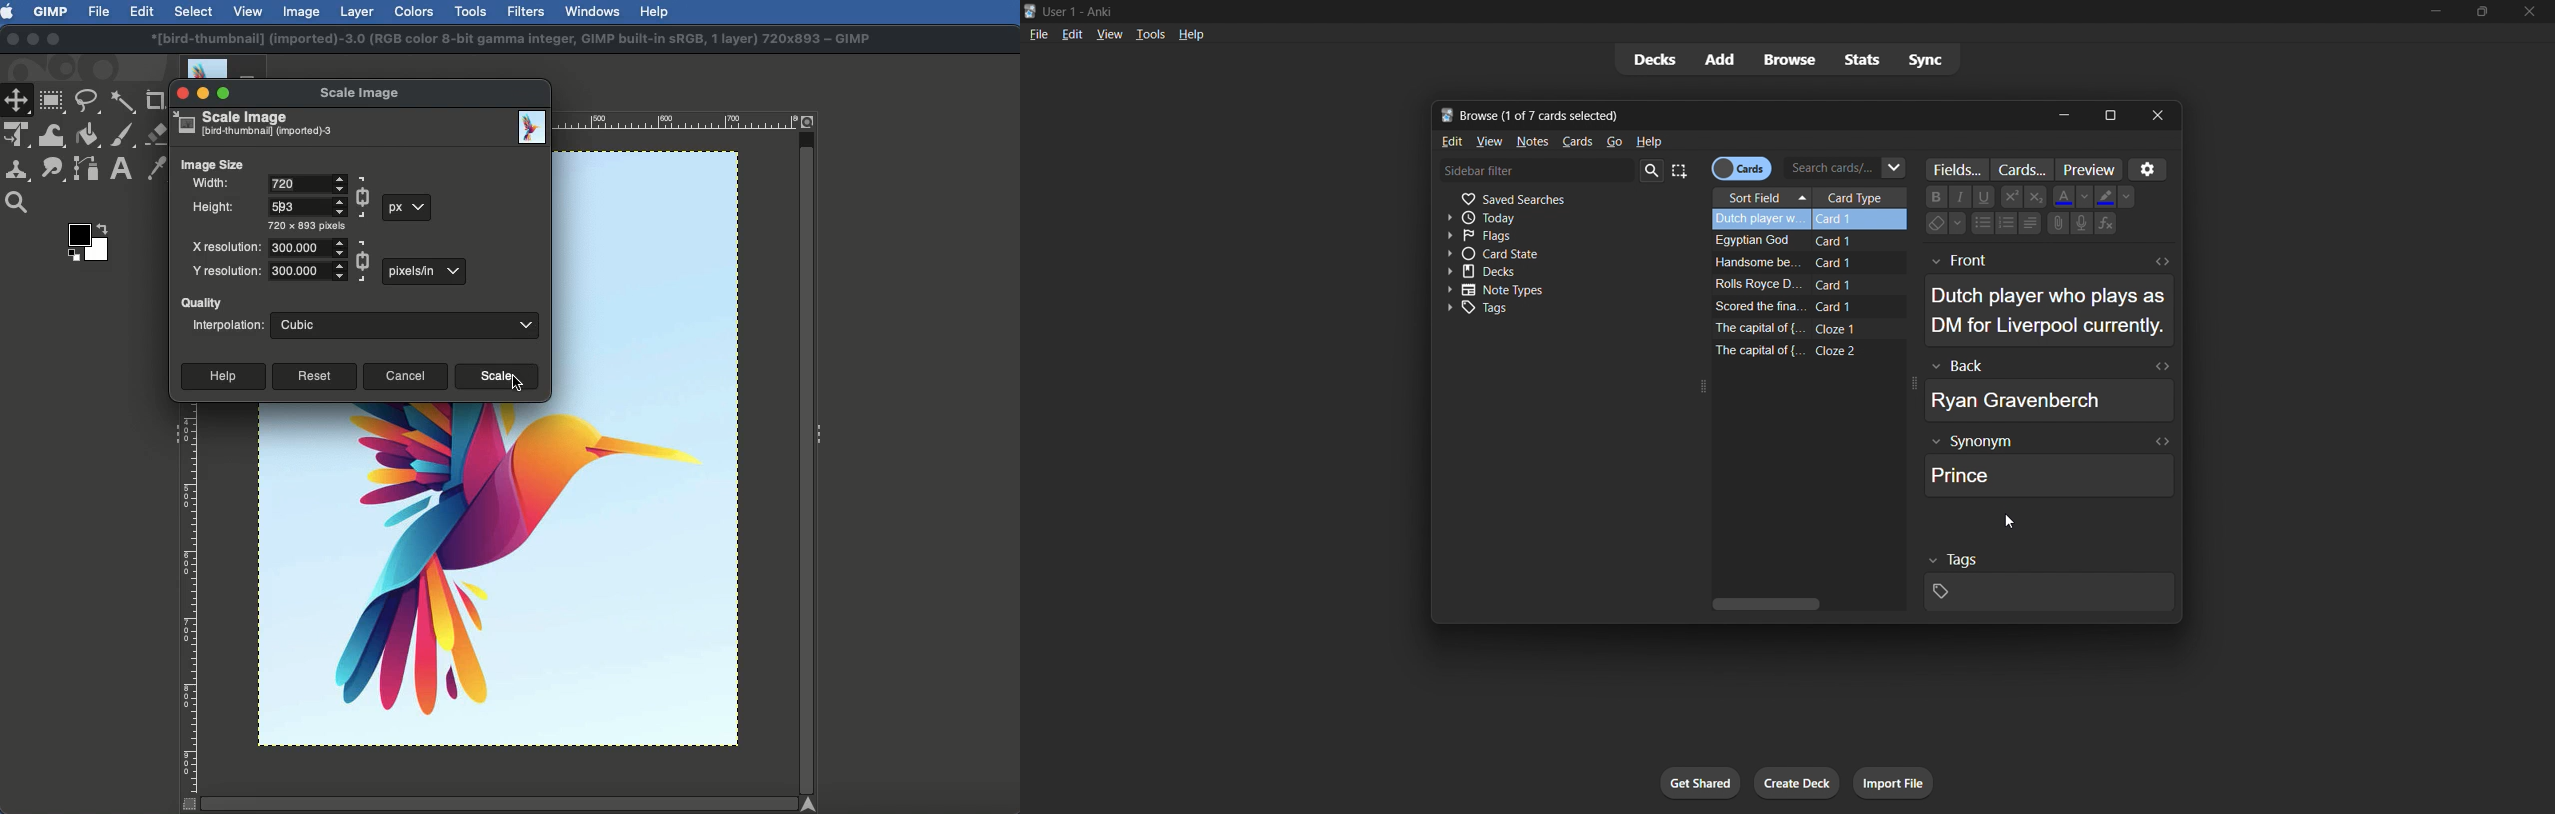 The image size is (2576, 840). Describe the element at coordinates (2055, 226) in the screenshot. I see `Attachments` at that location.